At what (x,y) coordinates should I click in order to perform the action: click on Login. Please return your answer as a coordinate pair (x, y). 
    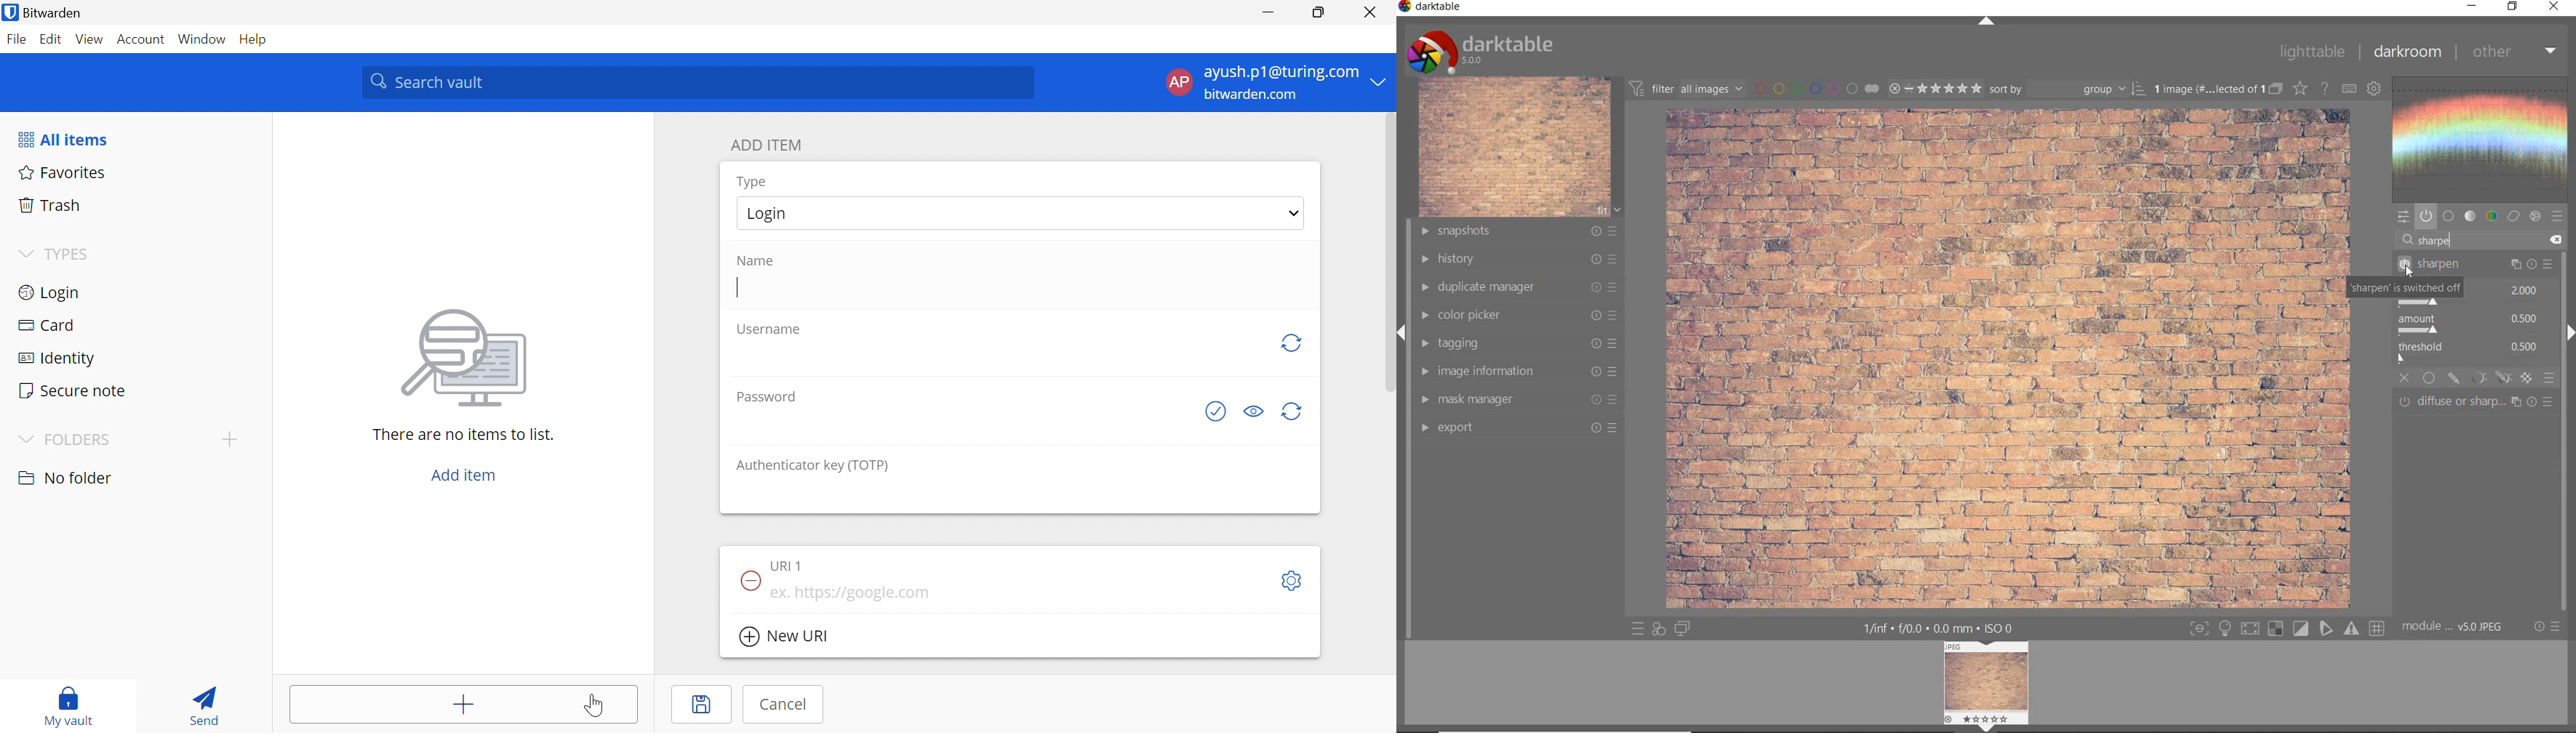
    Looking at the image, I should click on (52, 292).